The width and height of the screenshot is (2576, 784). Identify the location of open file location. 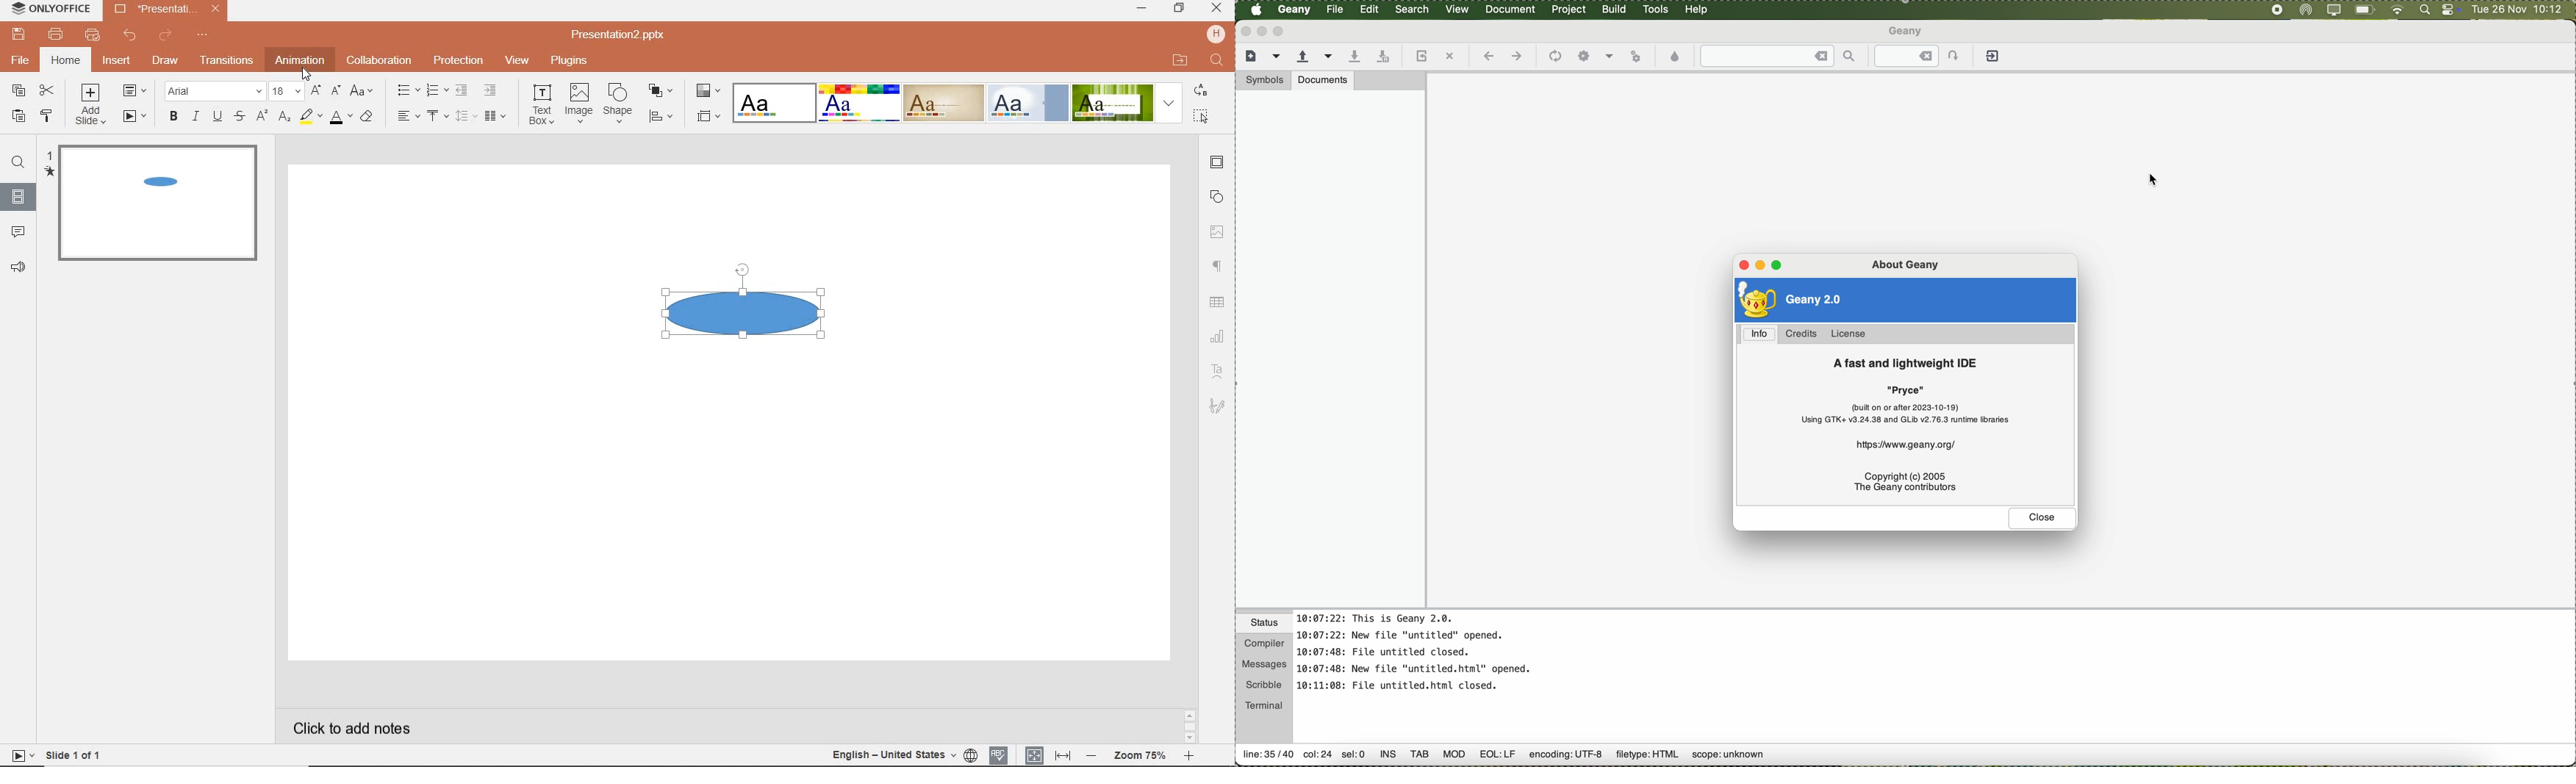
(1183, 60).